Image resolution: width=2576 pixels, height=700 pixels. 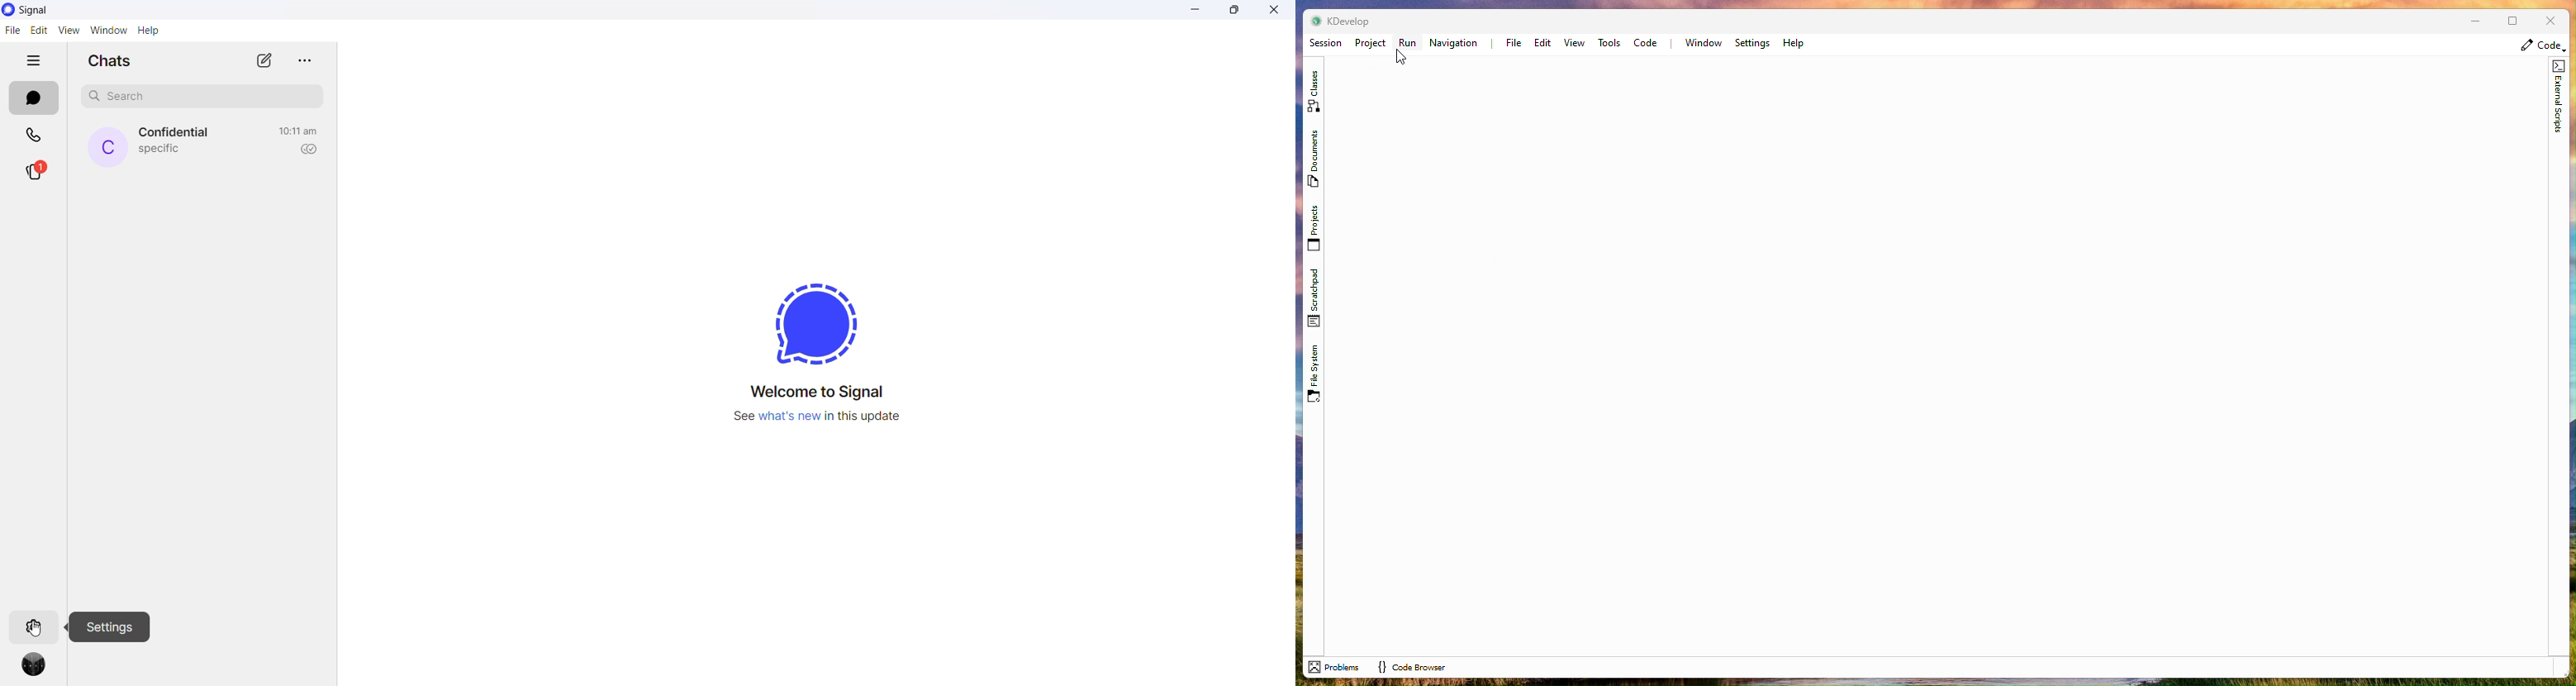 What do you see at coordinates (306, 150) in the screenshot?
I see `read recipient` at bounding box center [306, 150].